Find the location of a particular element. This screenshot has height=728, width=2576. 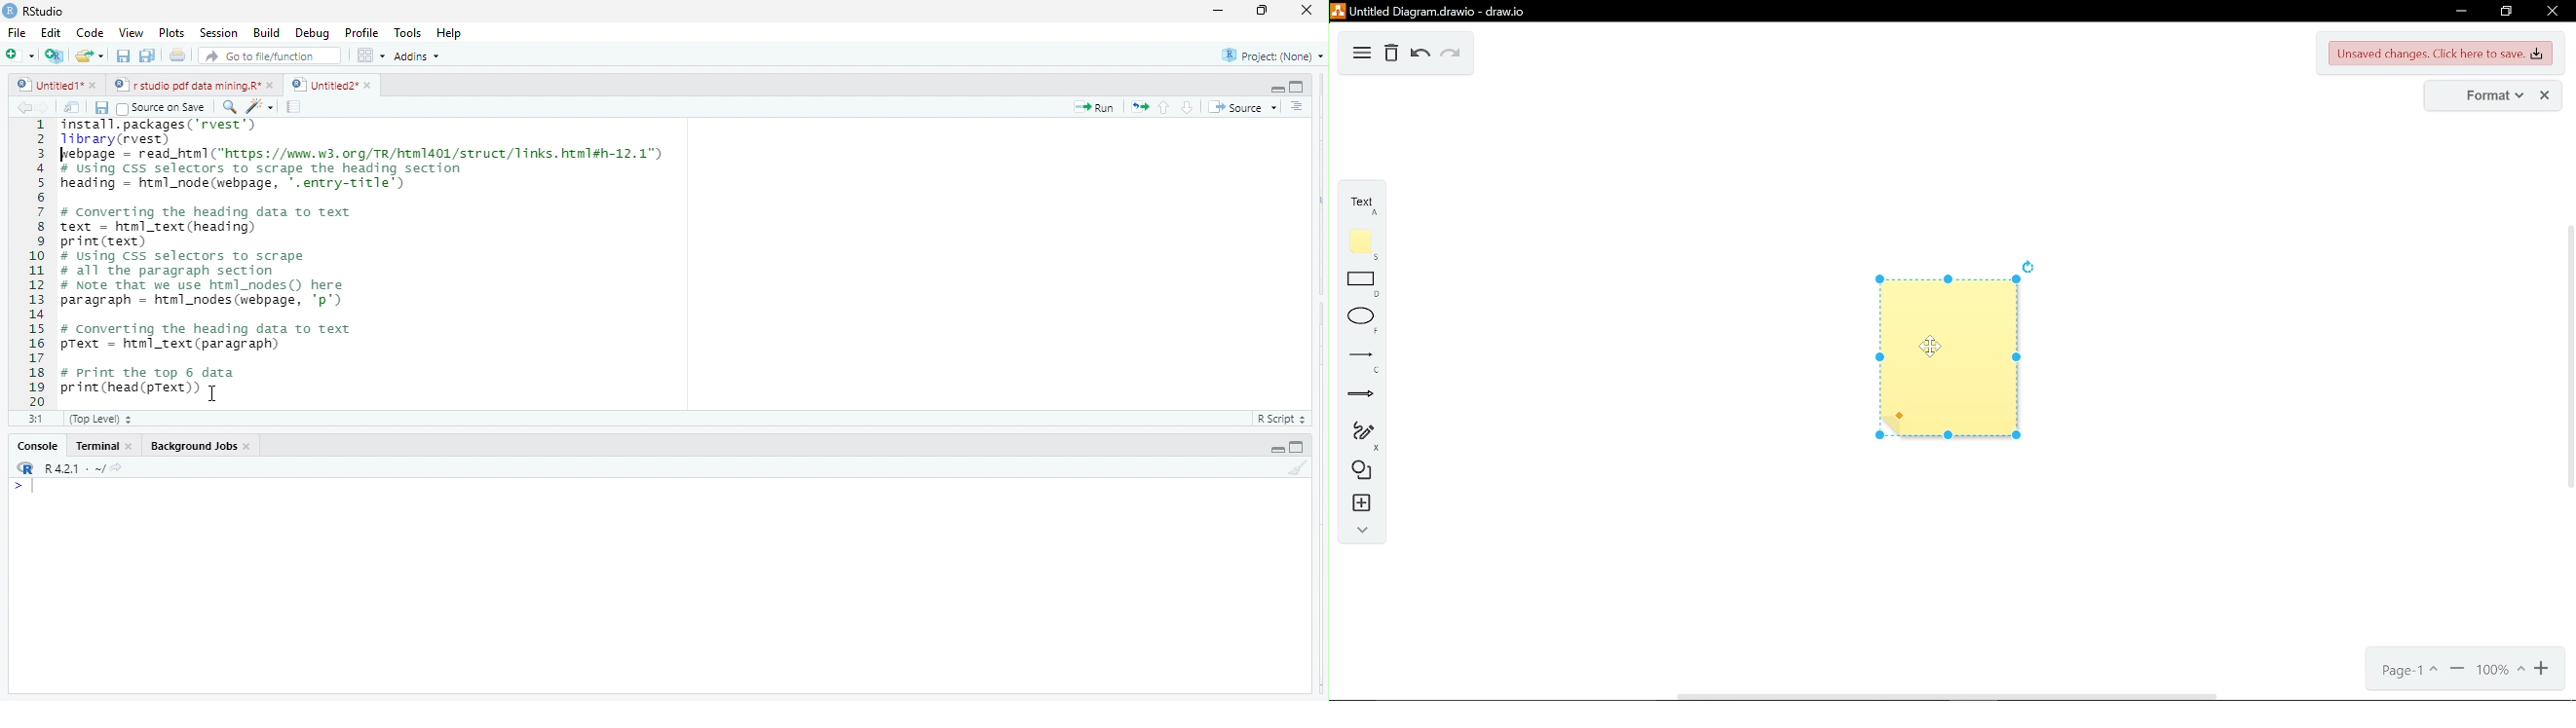

delete is located at coordinates (1391, 55).